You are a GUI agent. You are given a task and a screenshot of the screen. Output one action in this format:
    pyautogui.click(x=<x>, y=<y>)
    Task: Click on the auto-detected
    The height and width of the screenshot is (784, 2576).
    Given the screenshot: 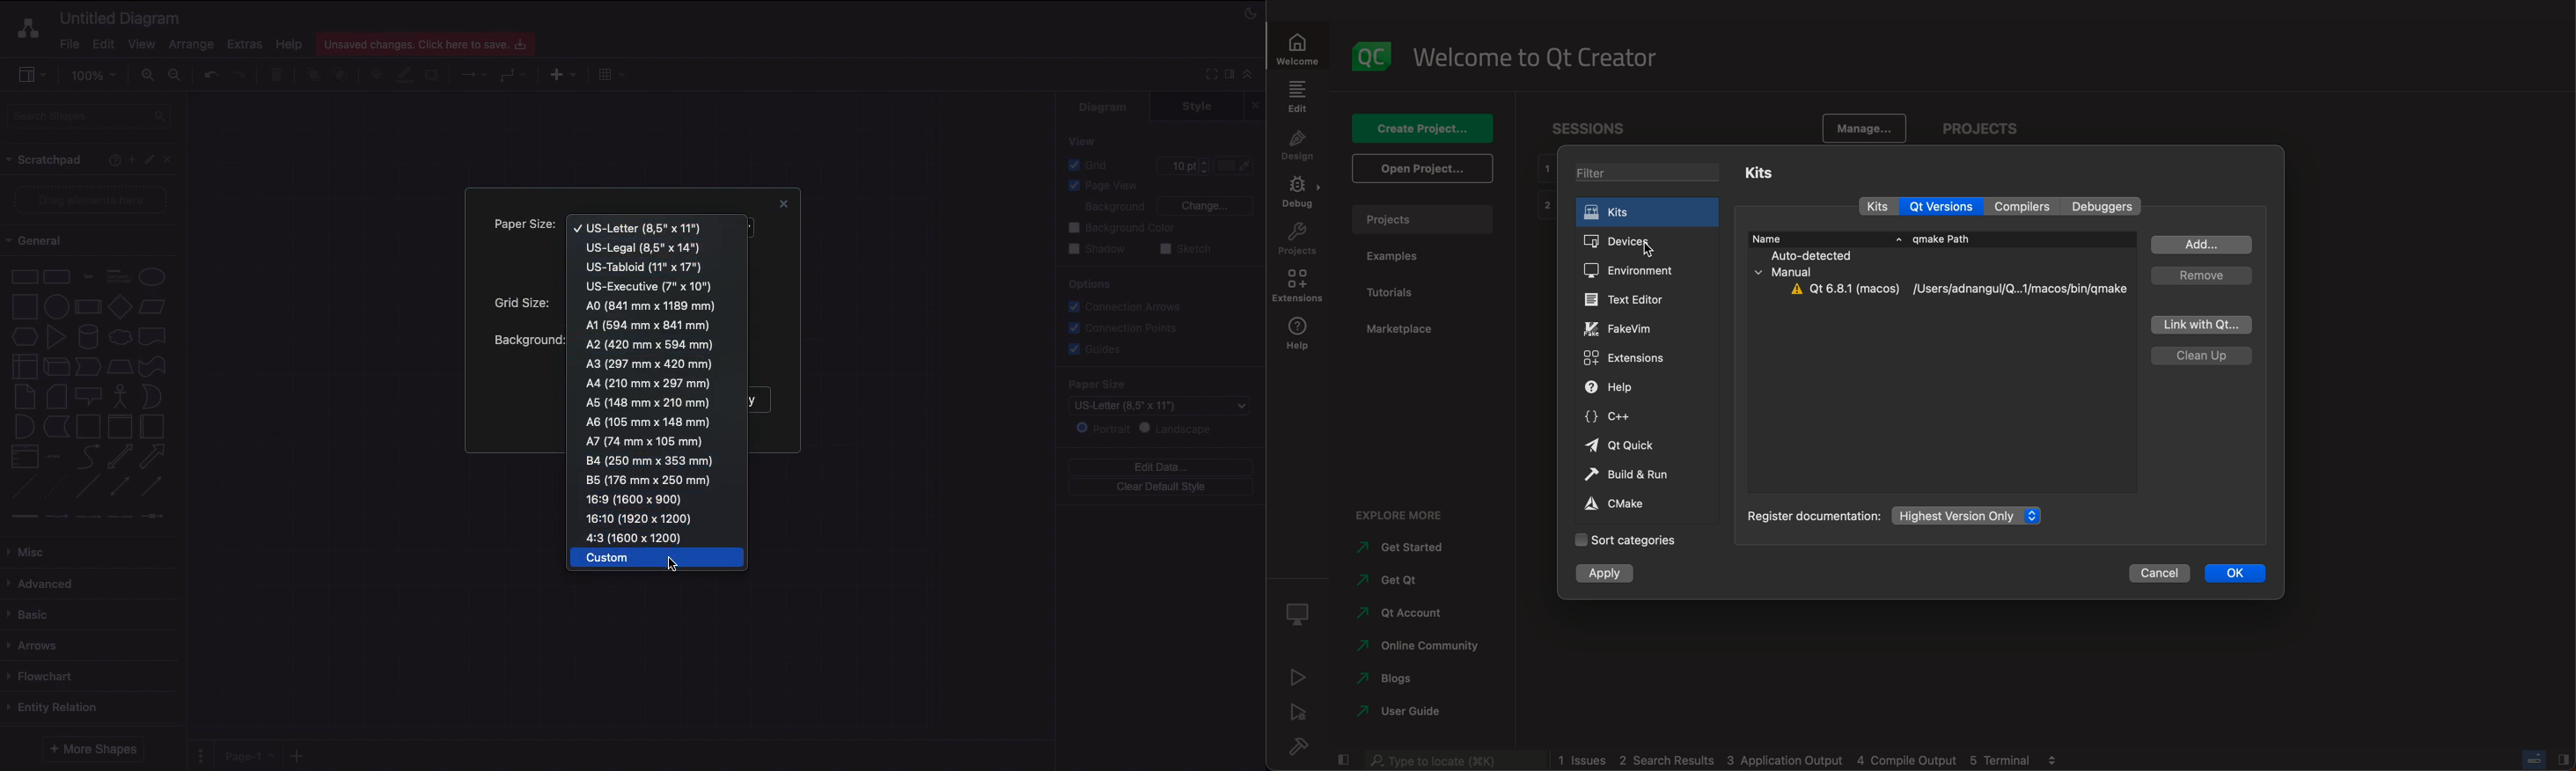 What is the action you would take?
    pyautogui.click(x=1810, y=256)
    